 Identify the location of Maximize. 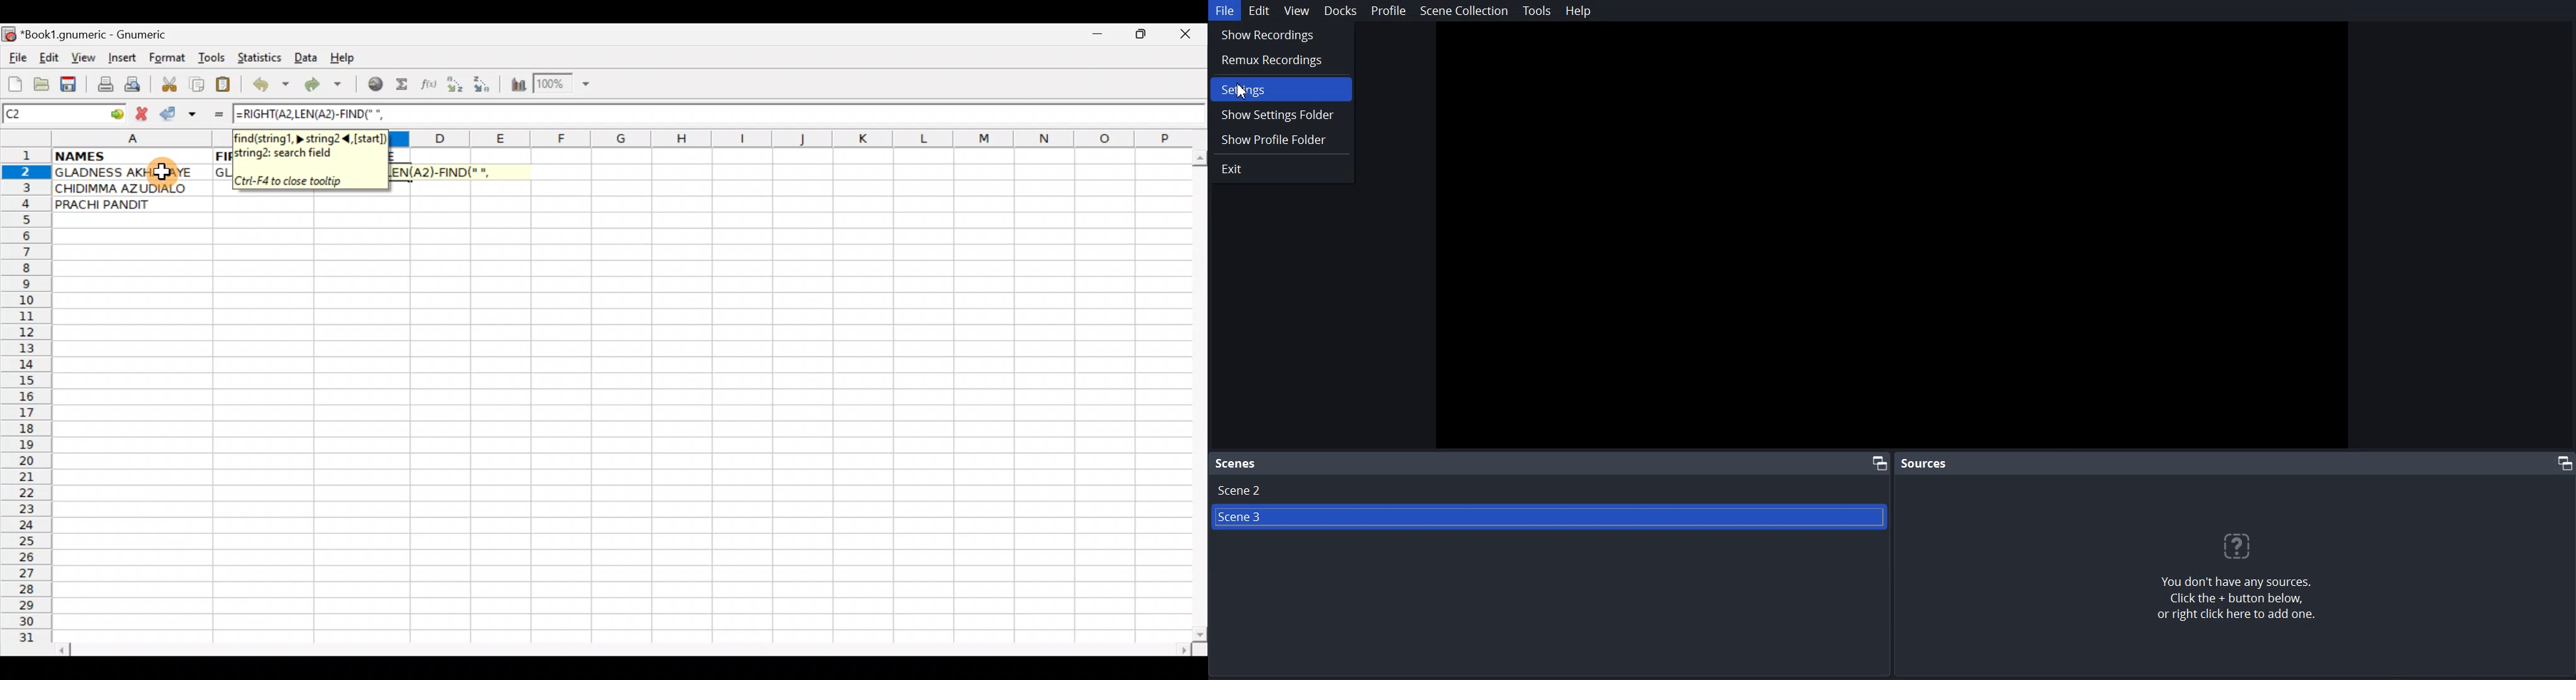
(2560, 463).